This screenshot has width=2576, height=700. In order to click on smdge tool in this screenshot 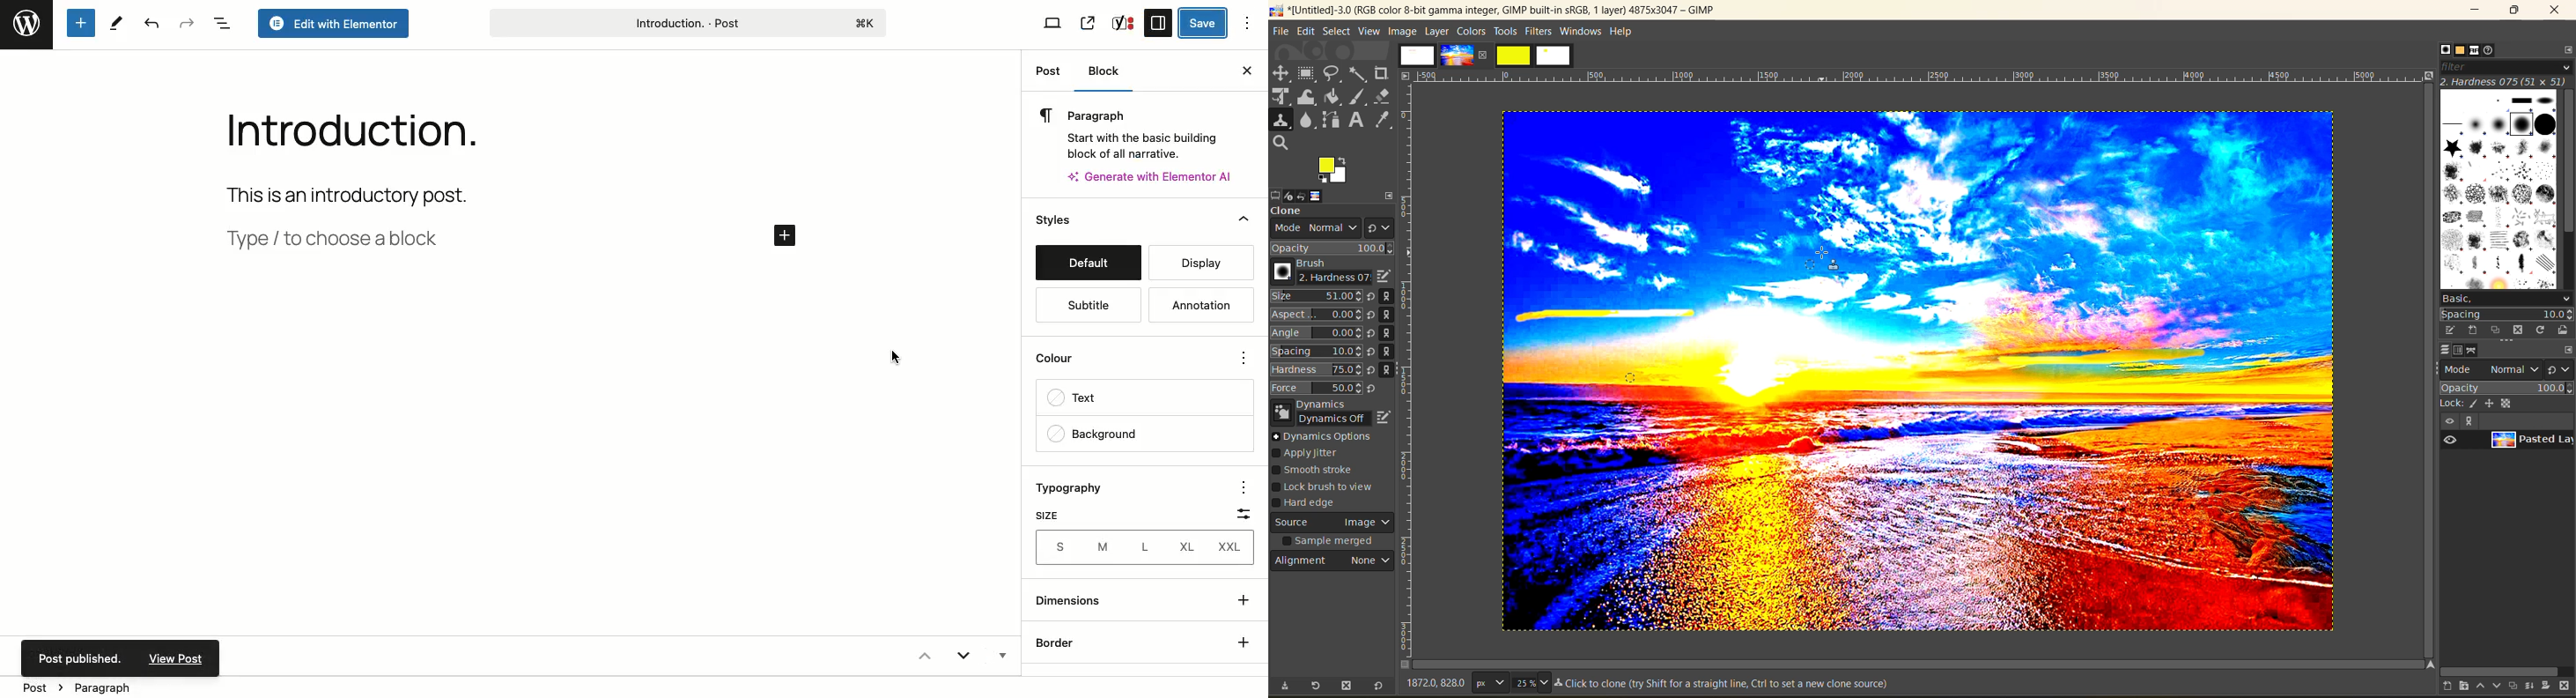, I will do `click(1307, 121)`.